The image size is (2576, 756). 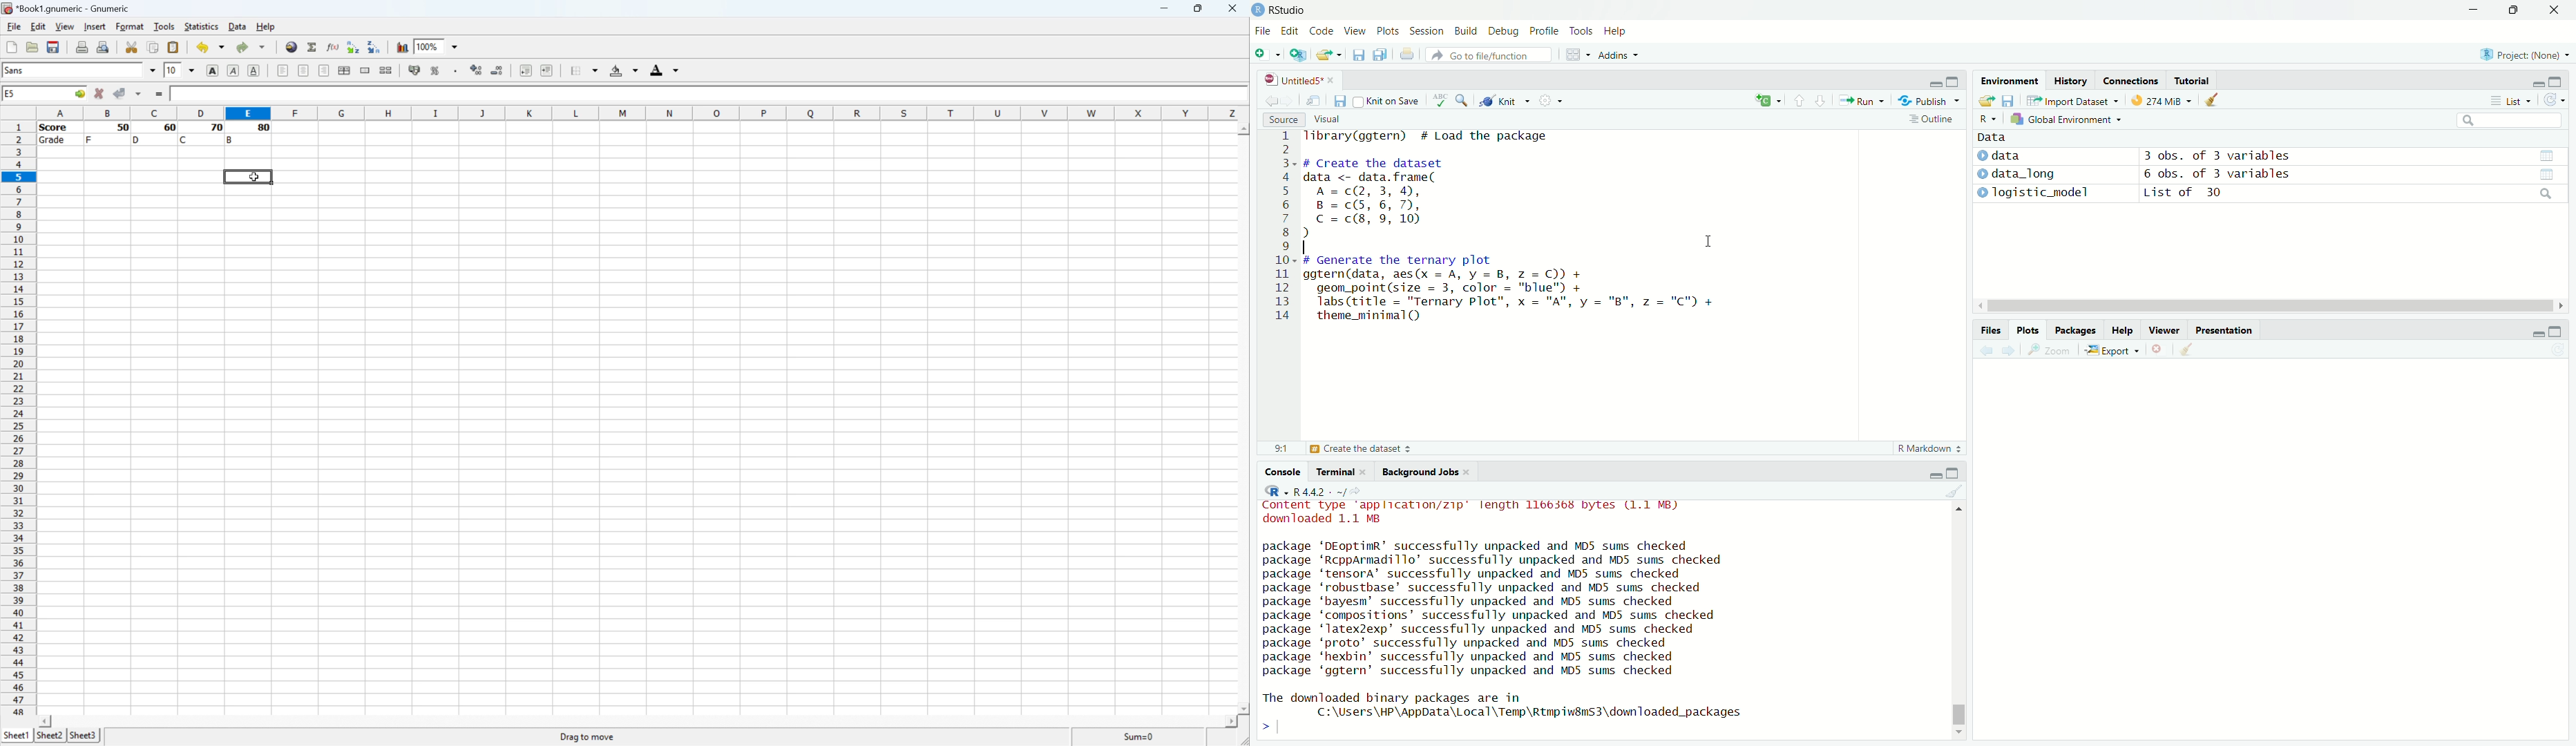 I want to click on add, so click(x=1761, y=102).